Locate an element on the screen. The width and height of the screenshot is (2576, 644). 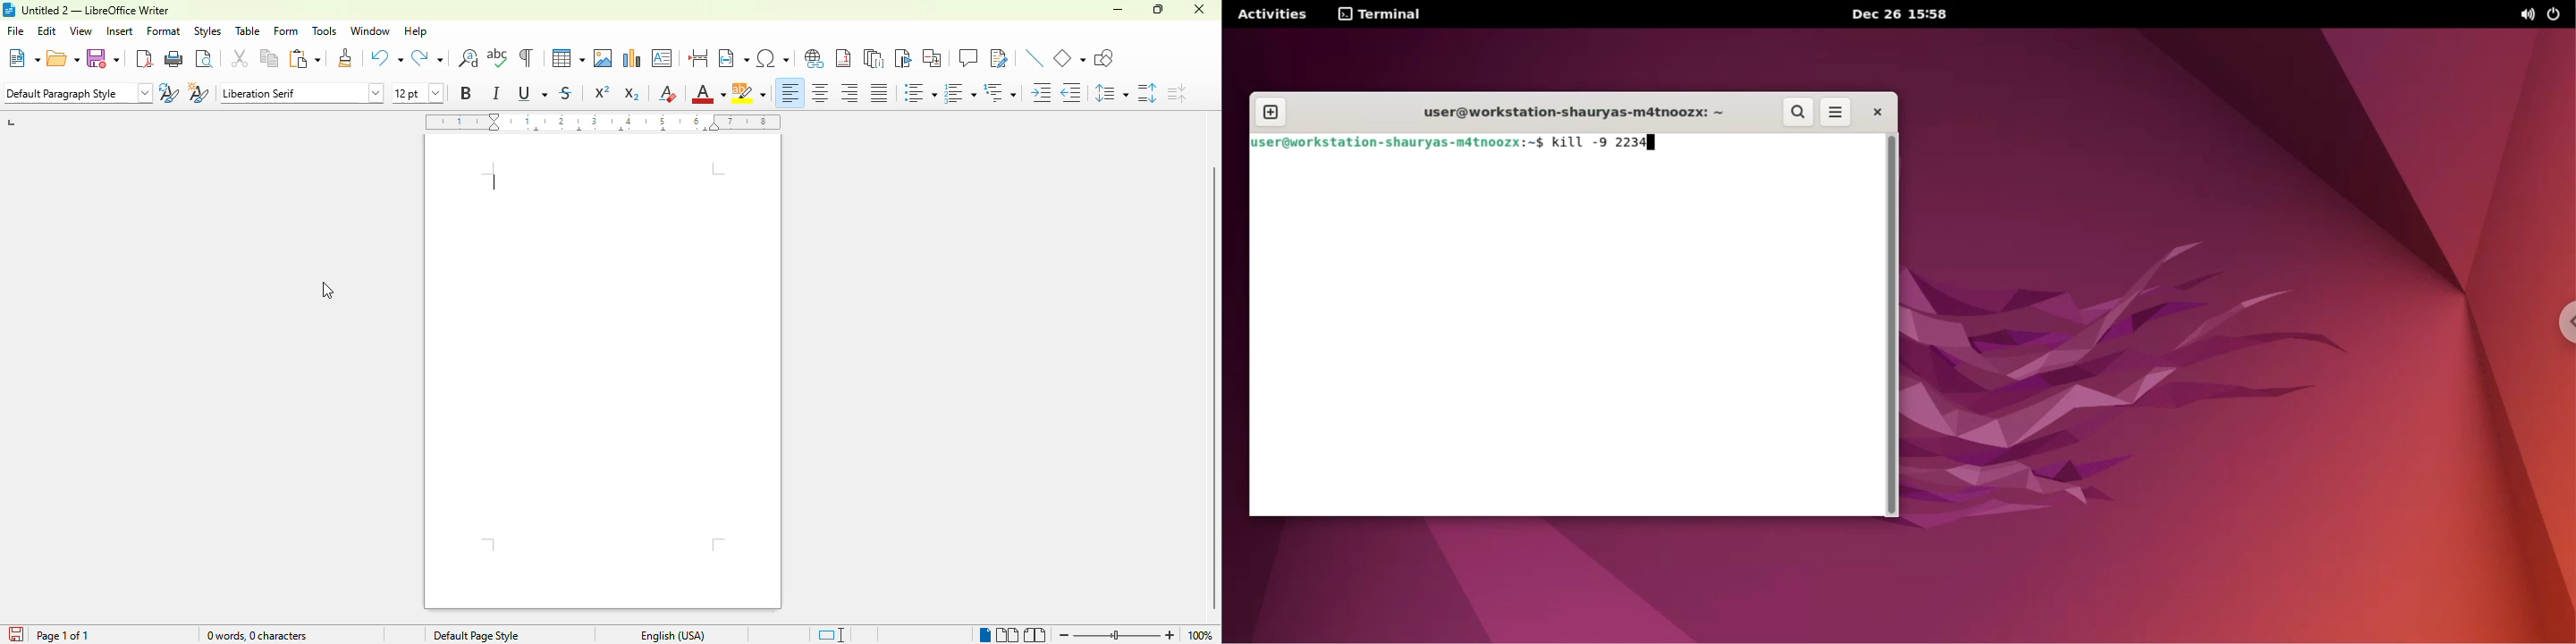
decrease indent is located at coordinates (1073, 93).